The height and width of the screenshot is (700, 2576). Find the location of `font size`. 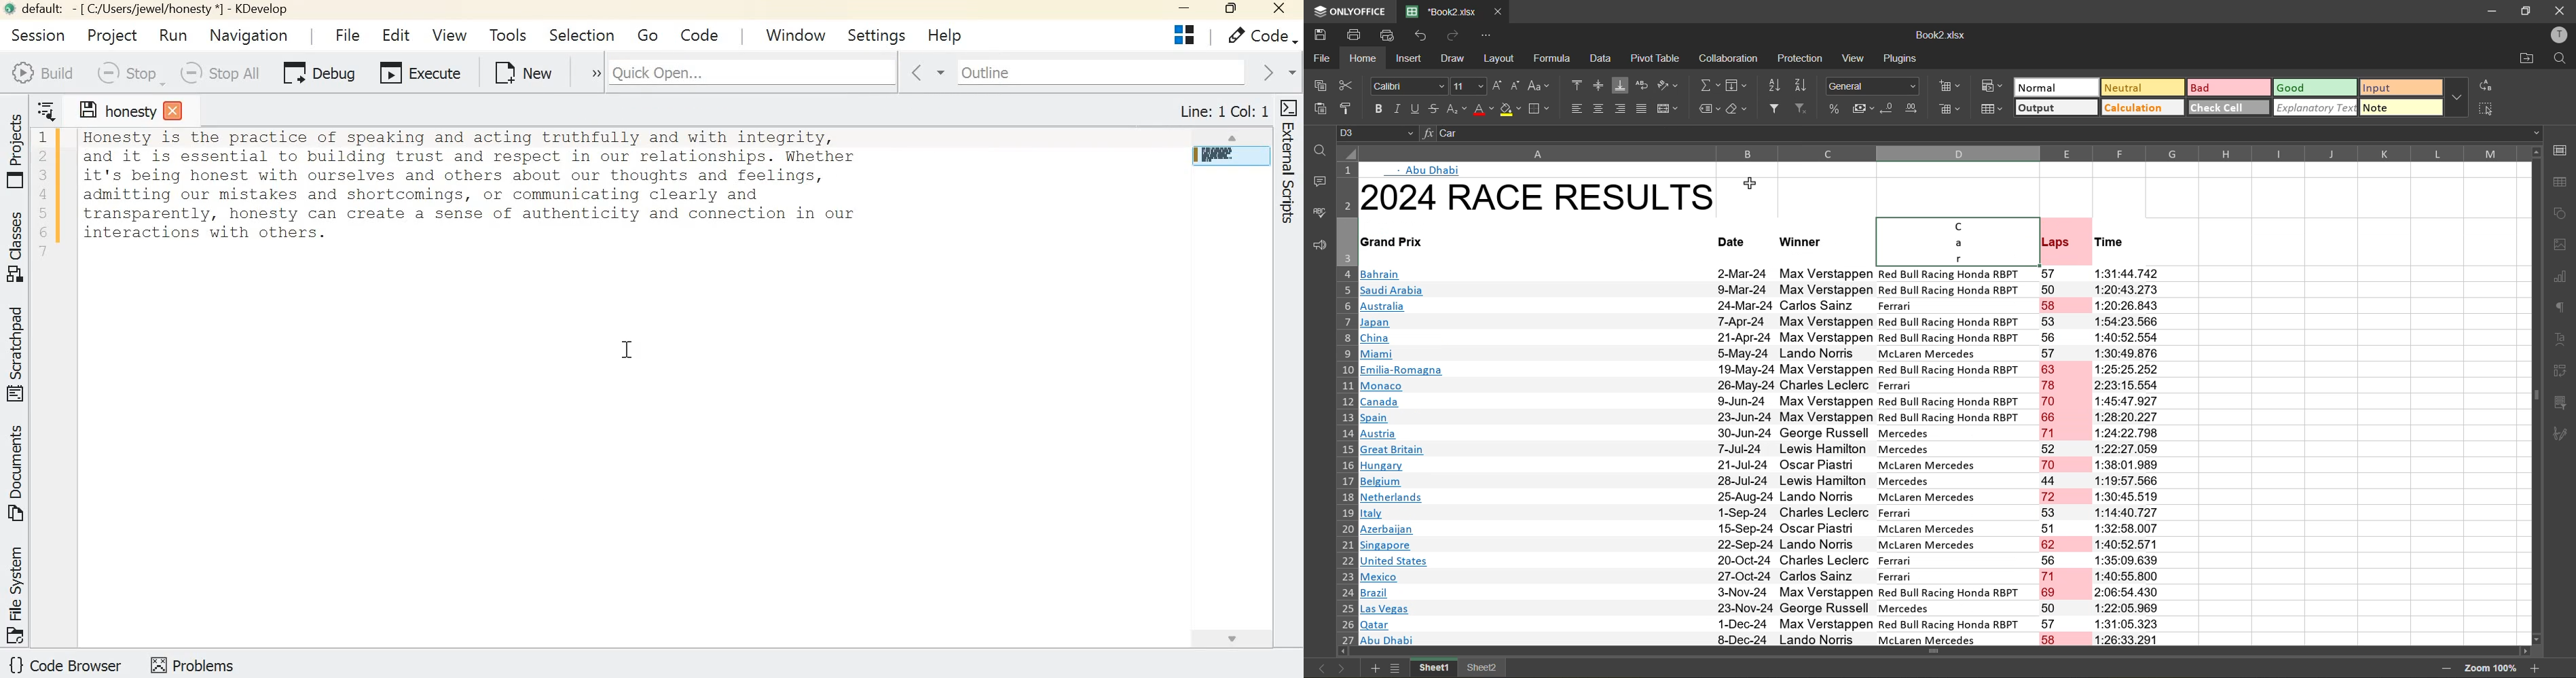

font size is located at coordinates (1471, 86).